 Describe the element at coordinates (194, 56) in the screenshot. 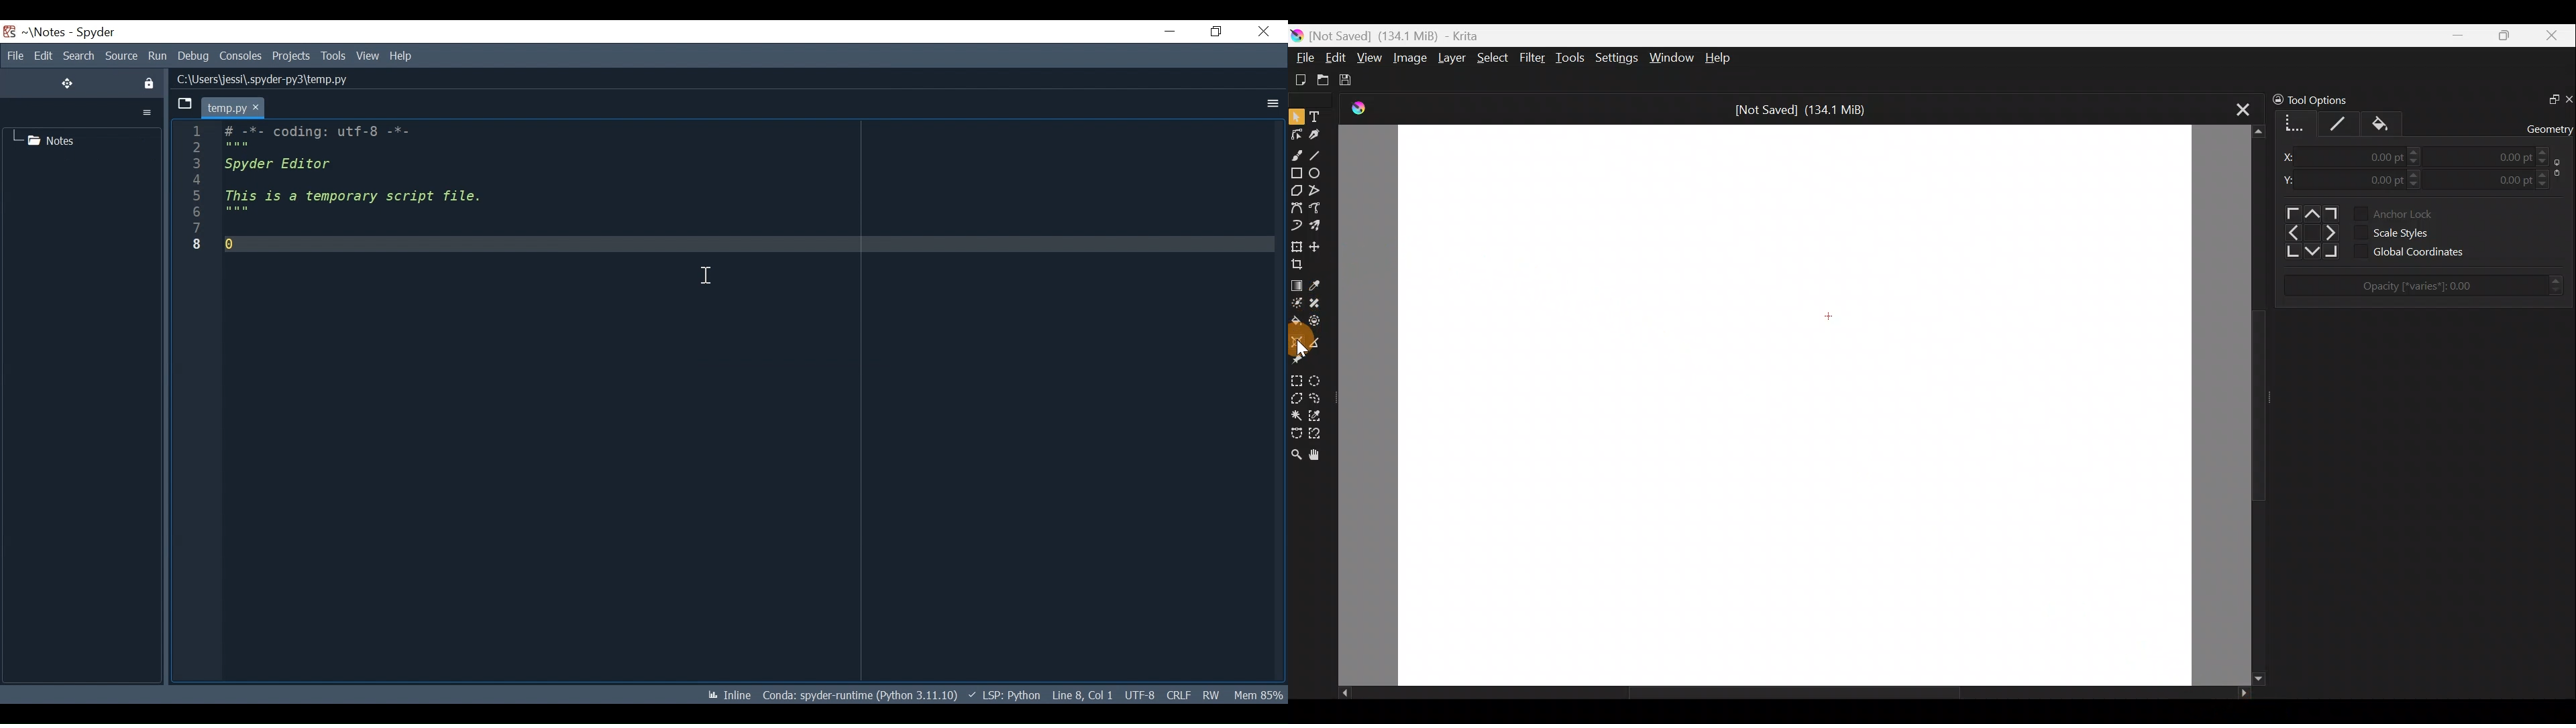

I see `Debug` at that location.